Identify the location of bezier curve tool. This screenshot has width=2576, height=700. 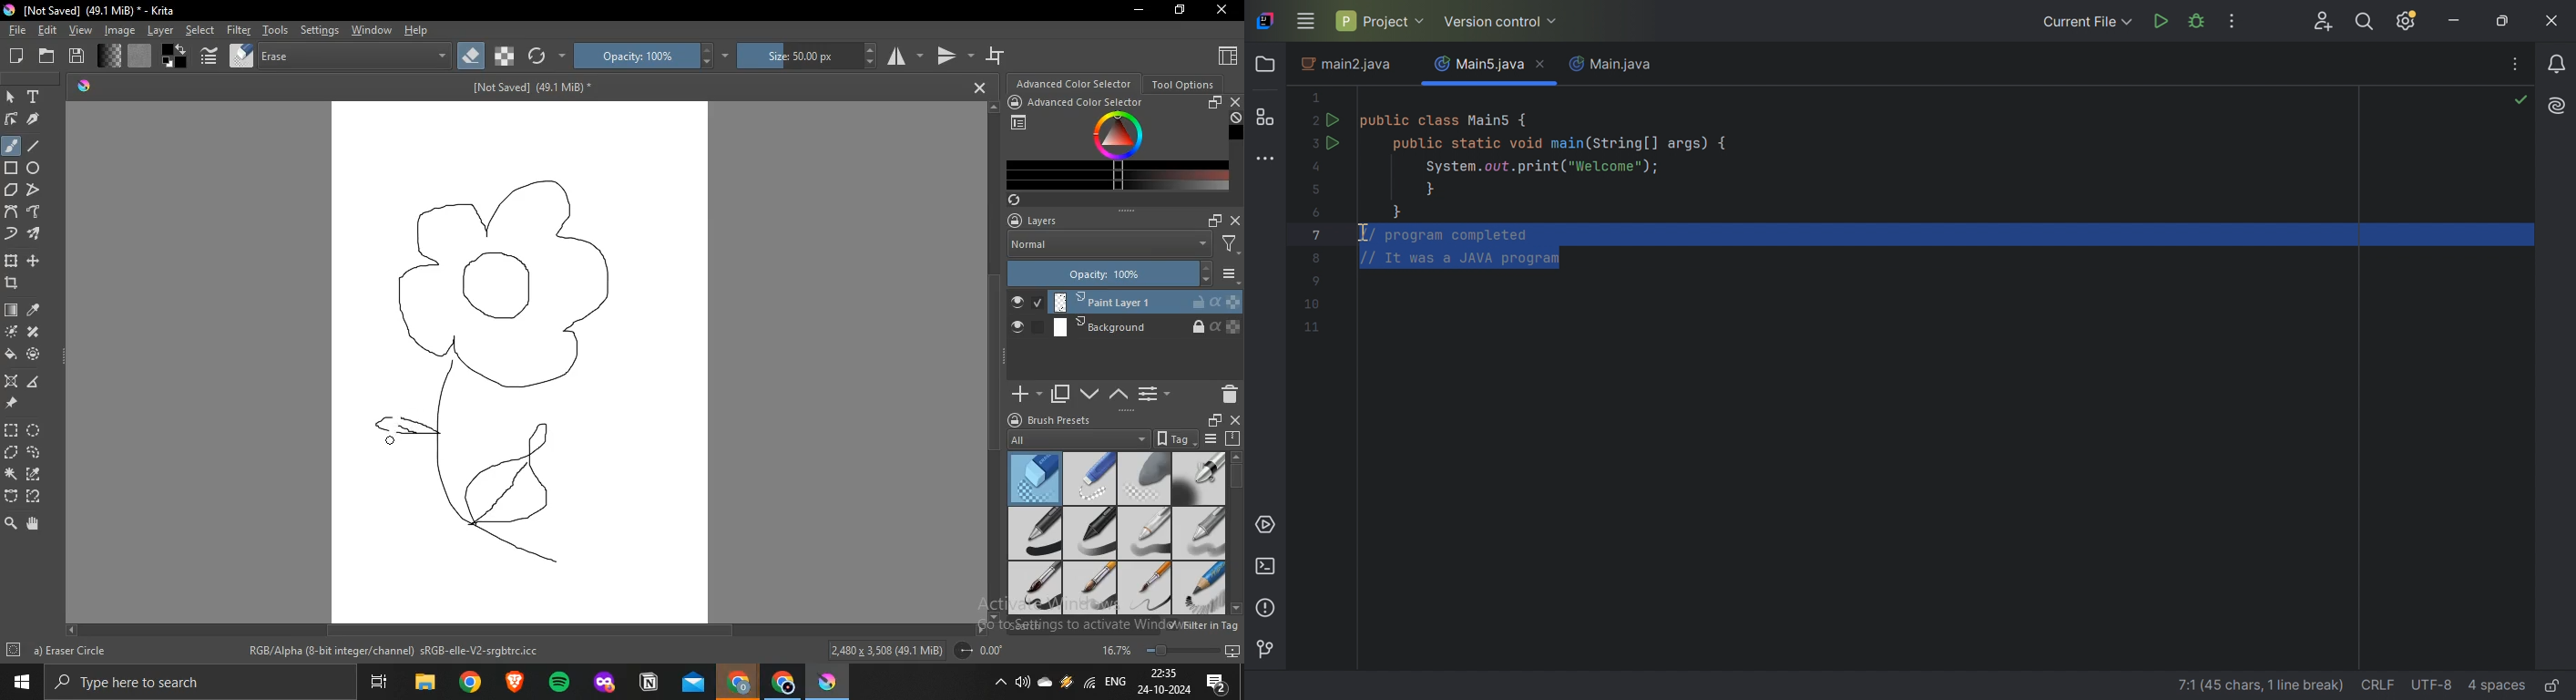
(12, 211).